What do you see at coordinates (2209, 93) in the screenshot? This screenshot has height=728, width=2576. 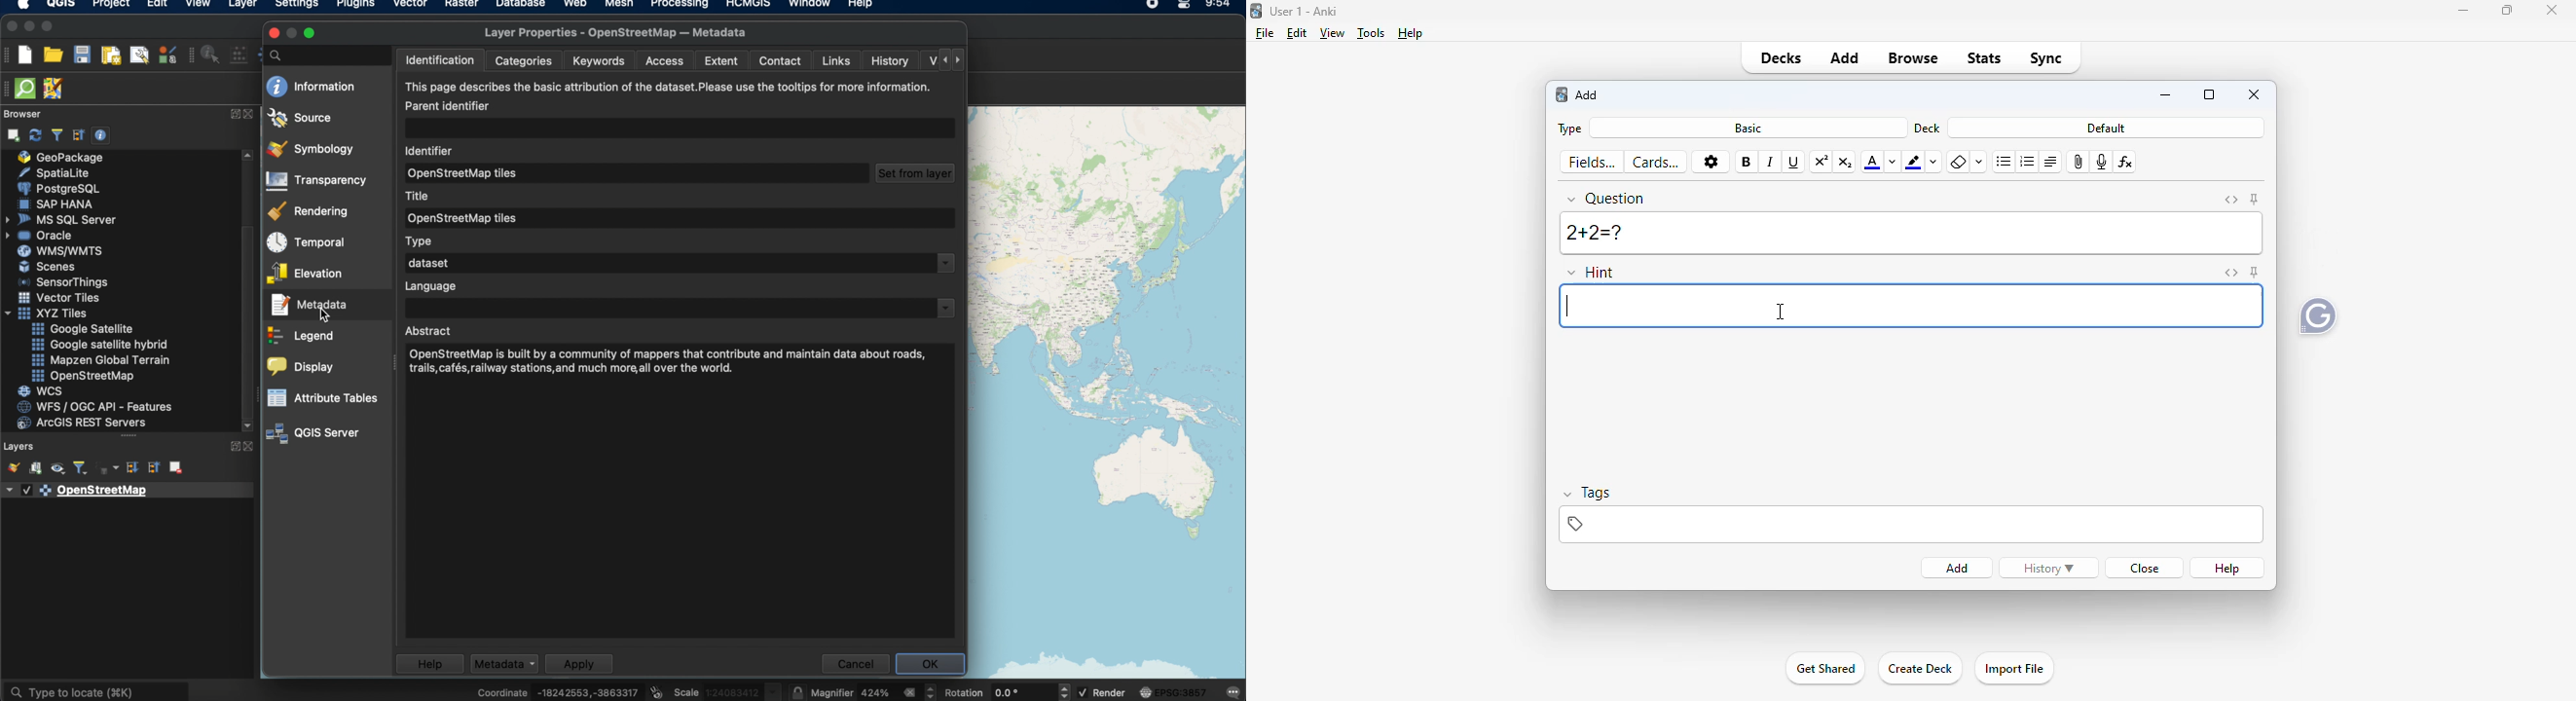 I see `maximize` at bounding box center [2209, 93].